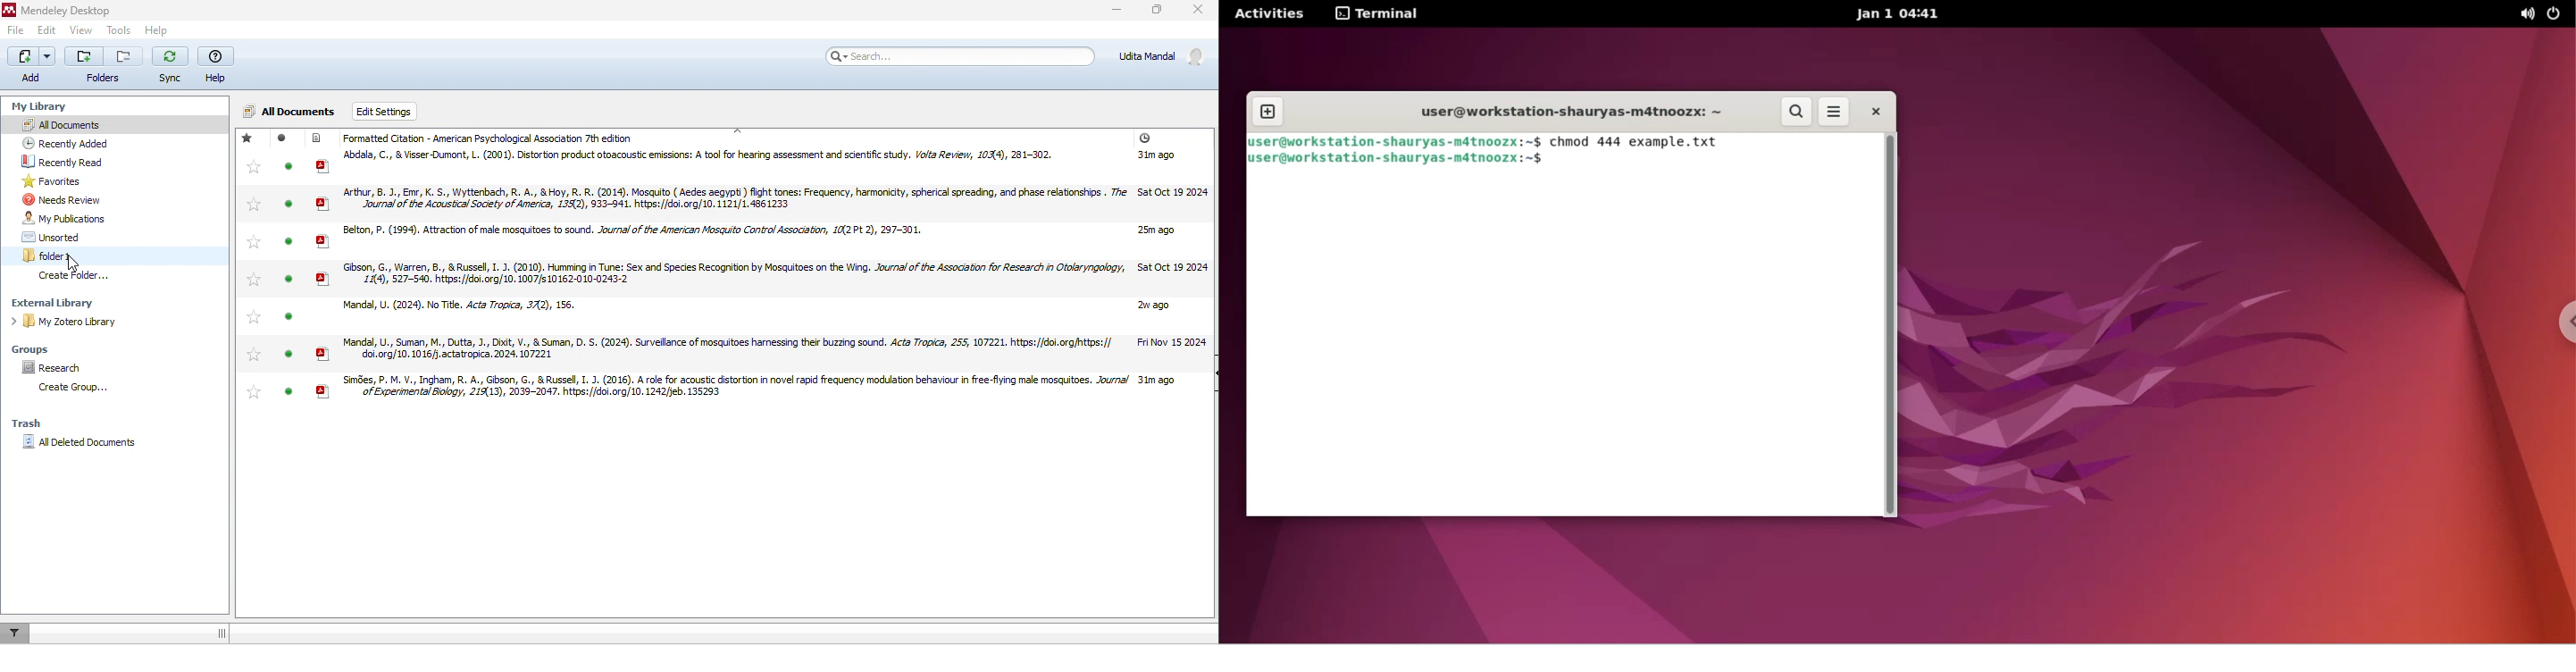 The image size is (2576, 672). What do you see at coordinates (19, 632) in the screenshot?
I see `filter` at bounding box center [19, 632].